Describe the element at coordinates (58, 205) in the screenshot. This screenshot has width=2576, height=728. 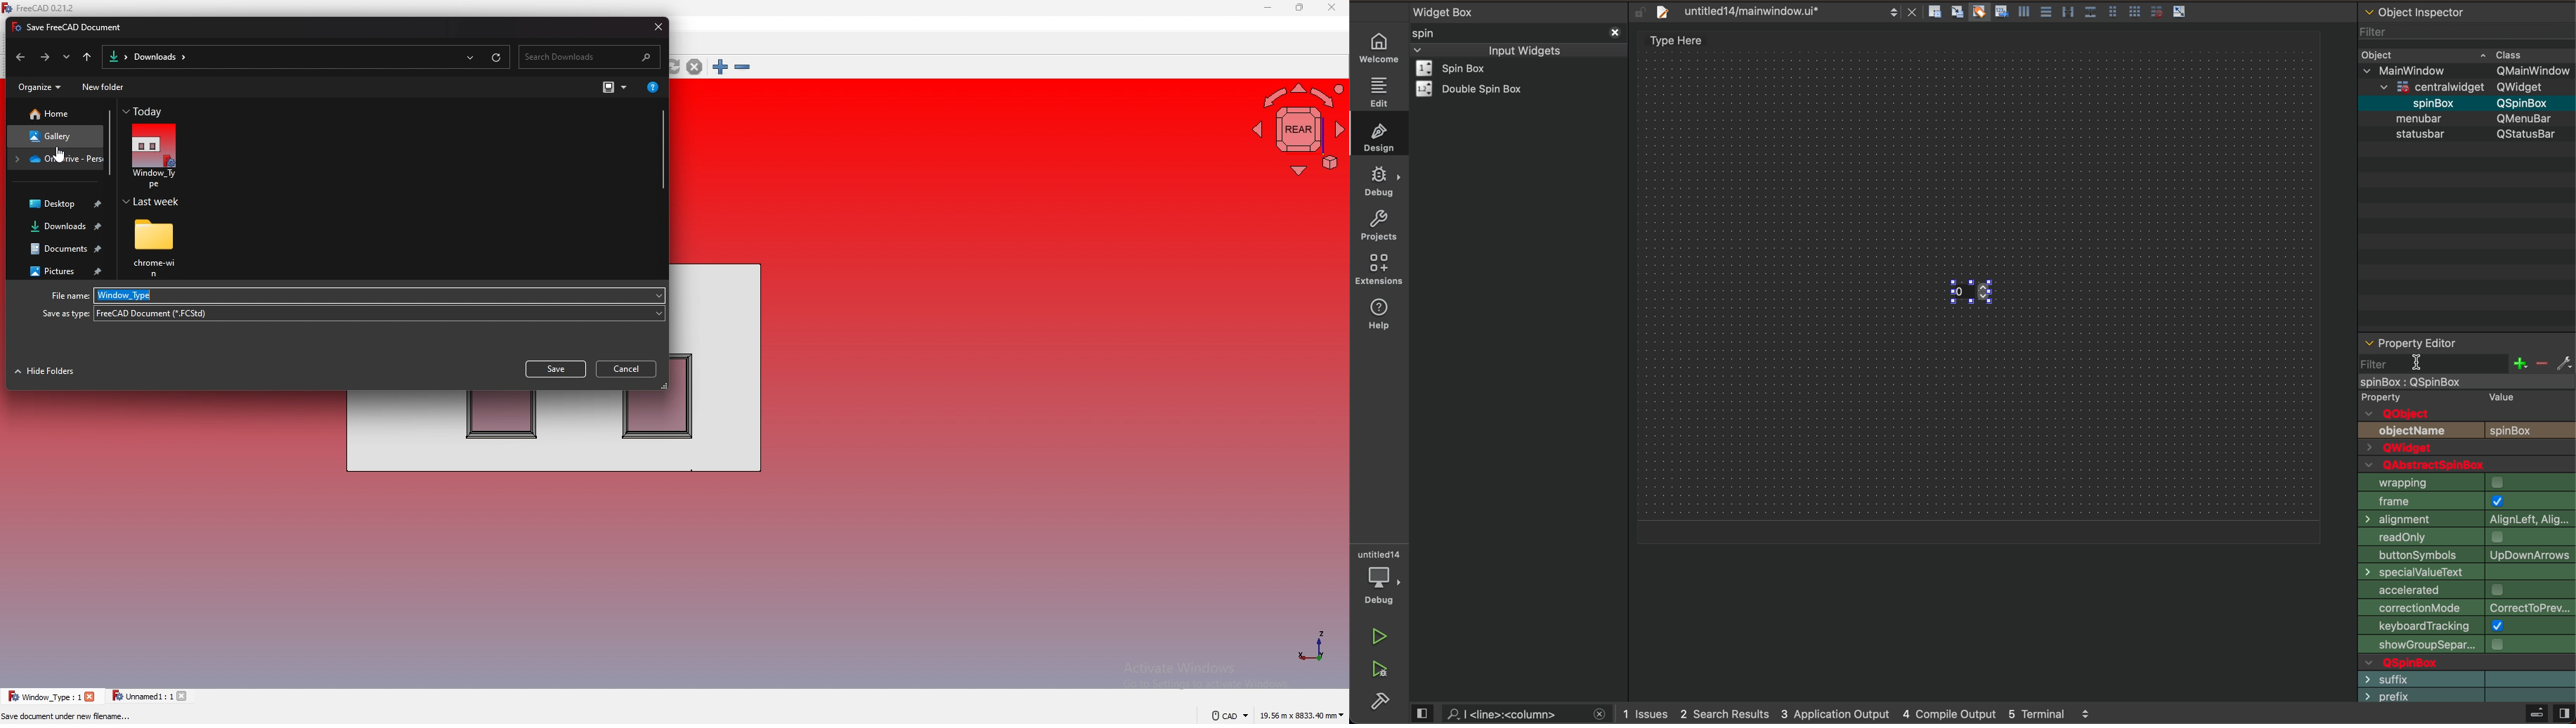
I see `desktop` at that location.